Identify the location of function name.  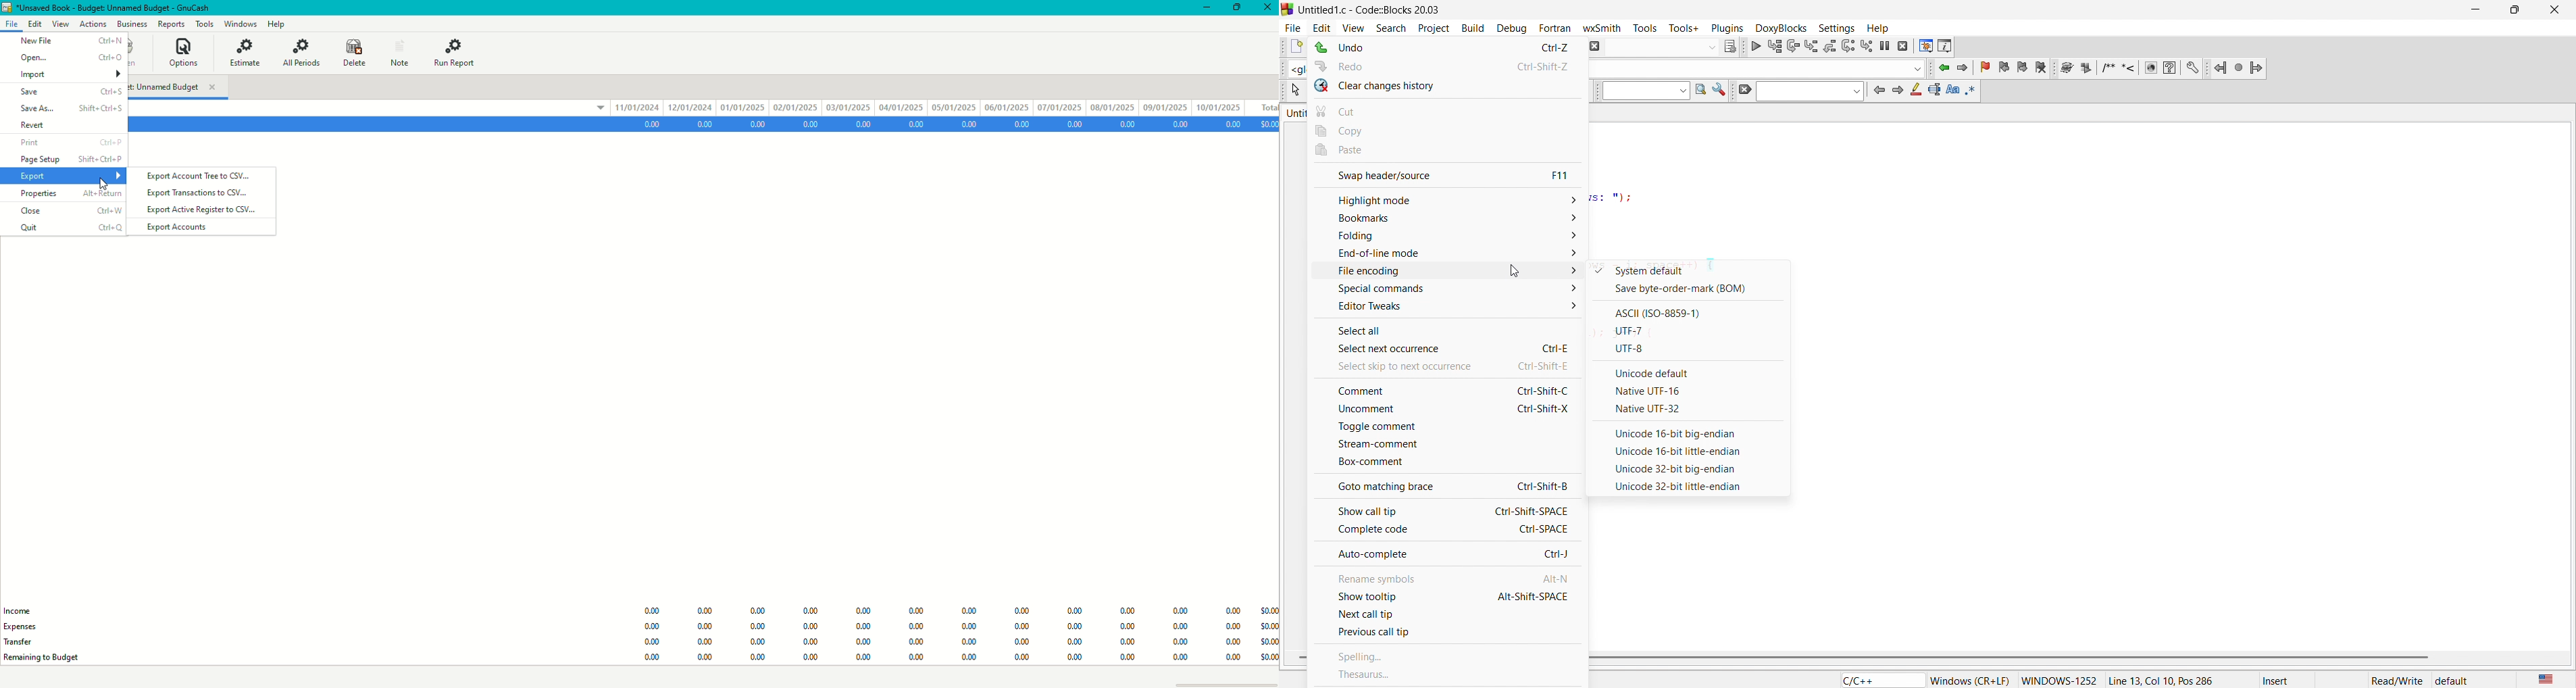
(1761, 69).